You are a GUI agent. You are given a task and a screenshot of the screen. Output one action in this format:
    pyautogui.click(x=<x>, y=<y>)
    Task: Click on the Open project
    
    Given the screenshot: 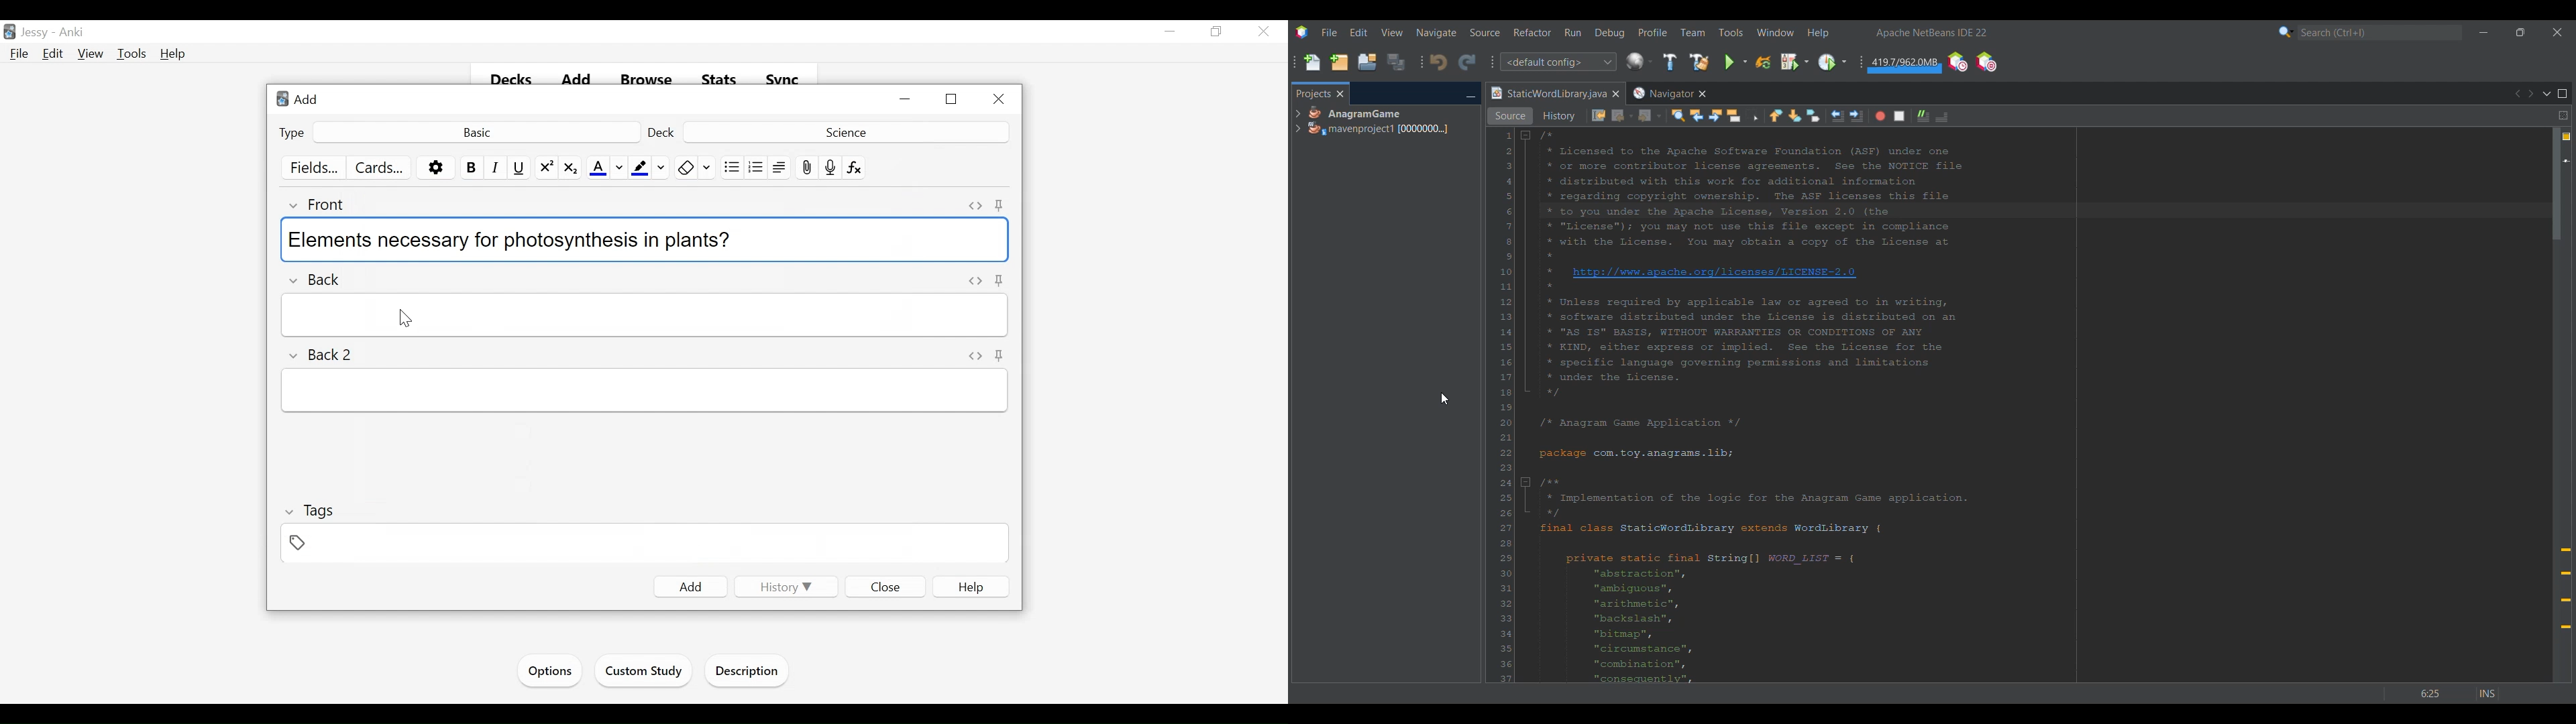 What is the action you would take?
    pyautogui.click(x=1367, y=62)
    